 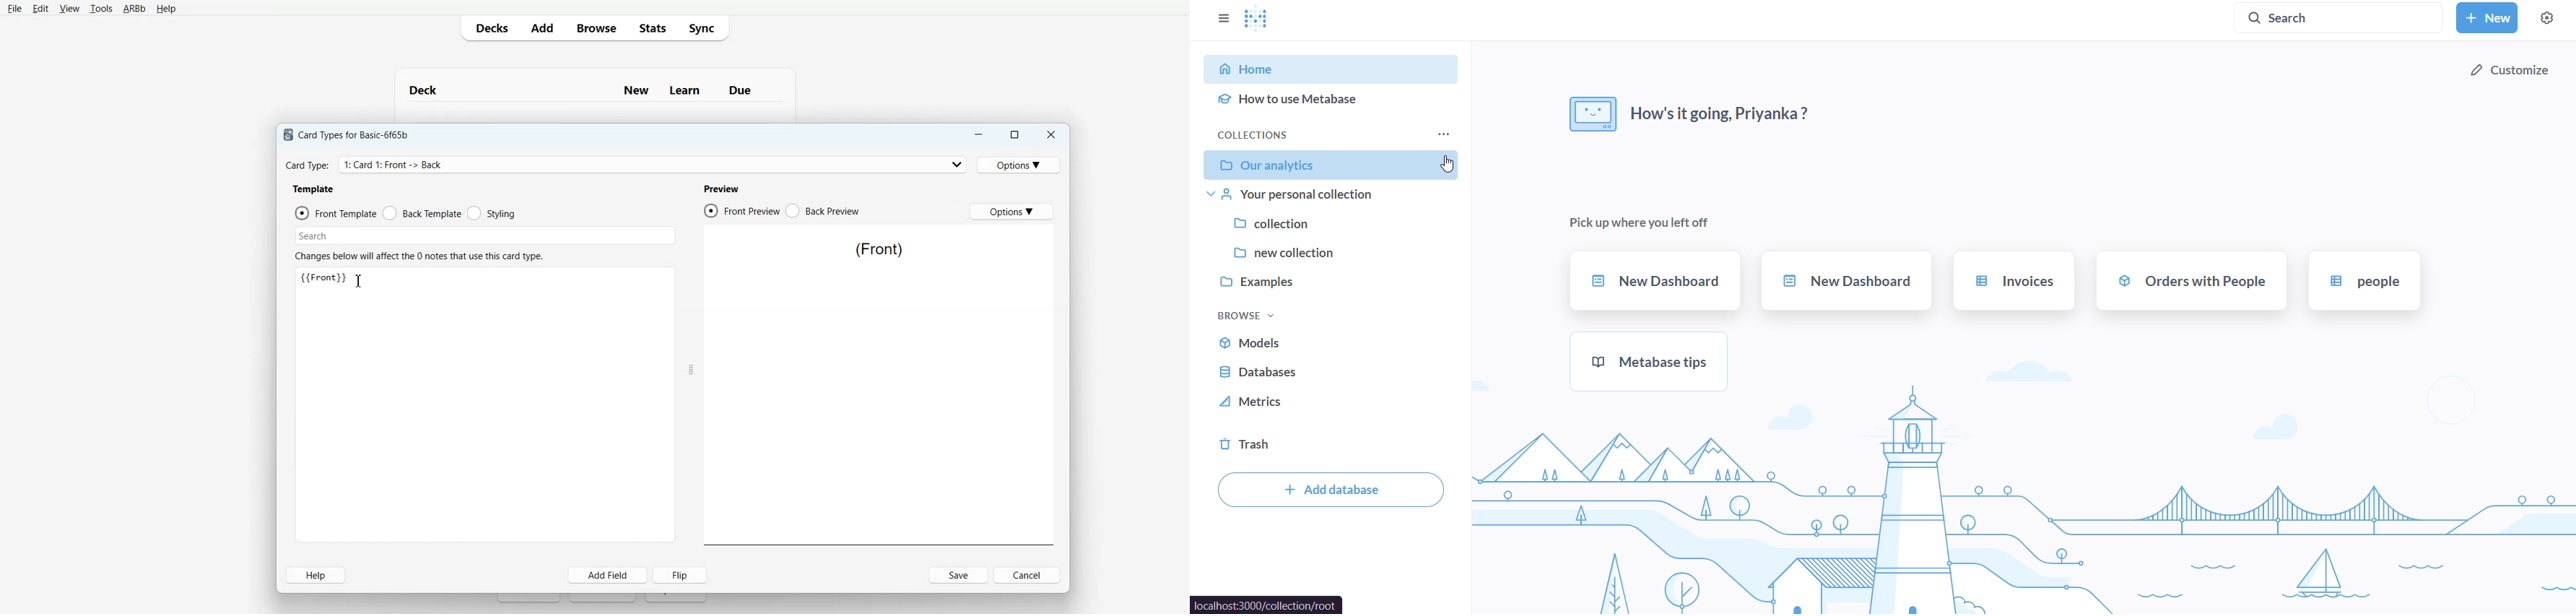 What do you see at coordinates (724, 187) in the screenshot?
I see `Text 4` at bounding box center [724, 187].